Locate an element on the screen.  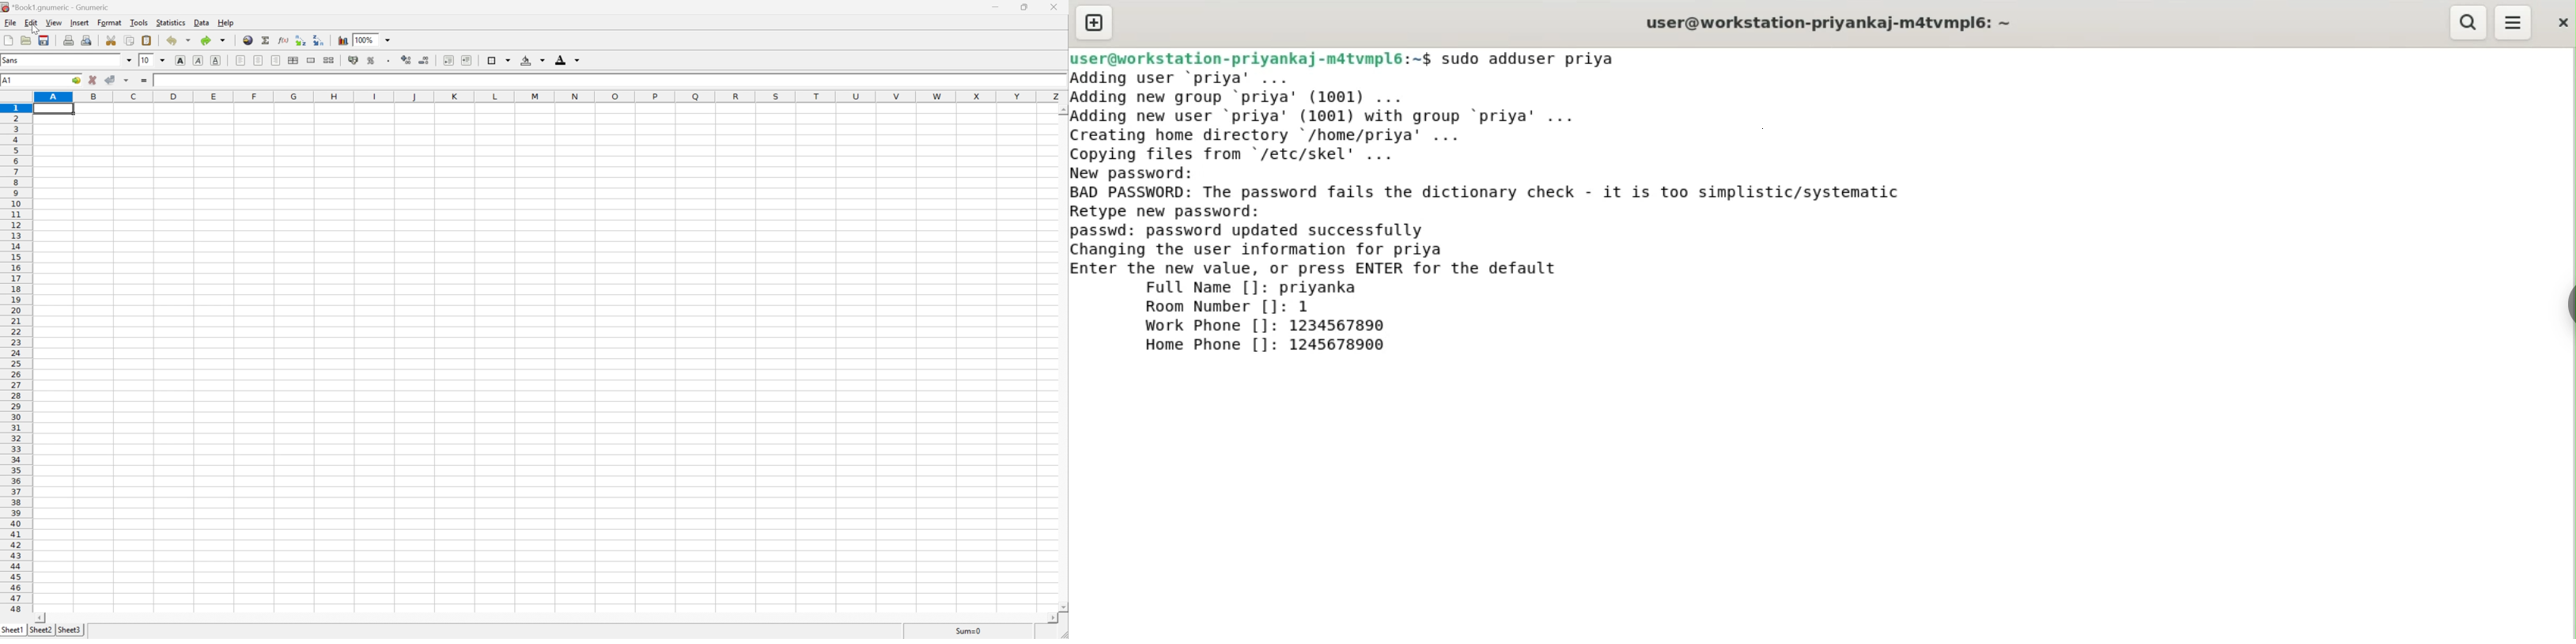
go to is located at coordinates (76, 80).